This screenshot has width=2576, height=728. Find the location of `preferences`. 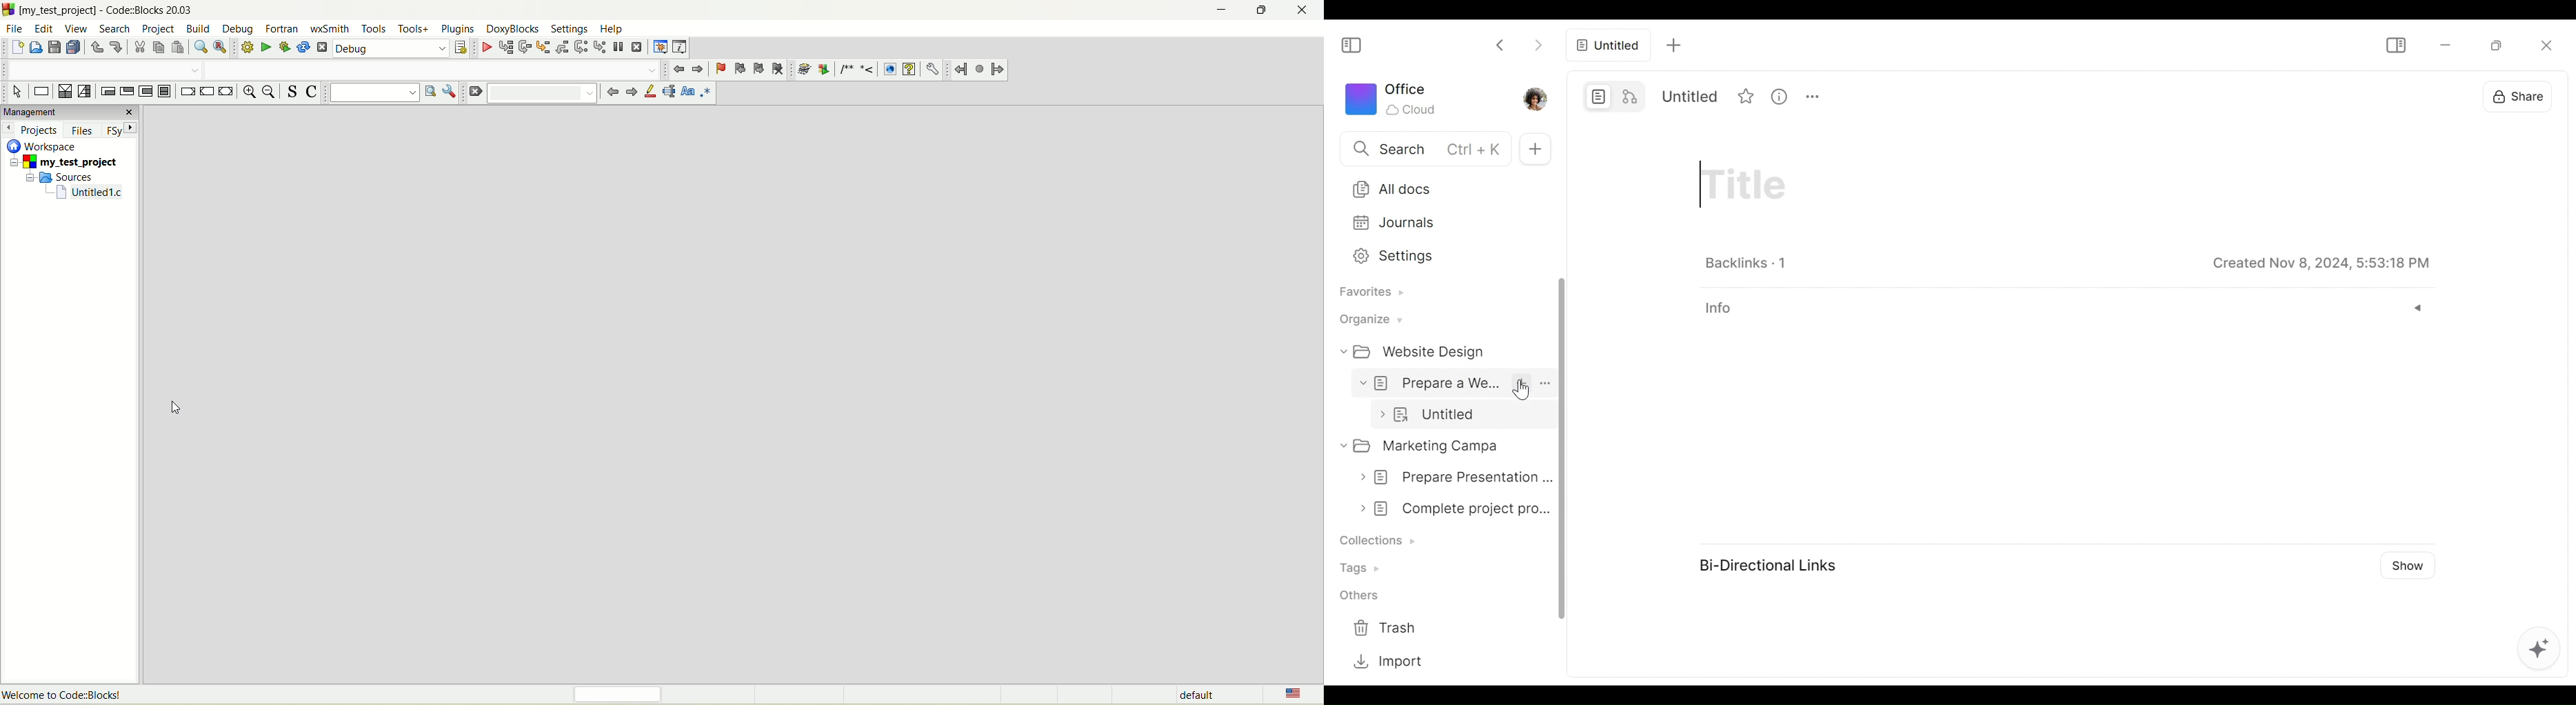

preferences is located at coordinates (936, 70).